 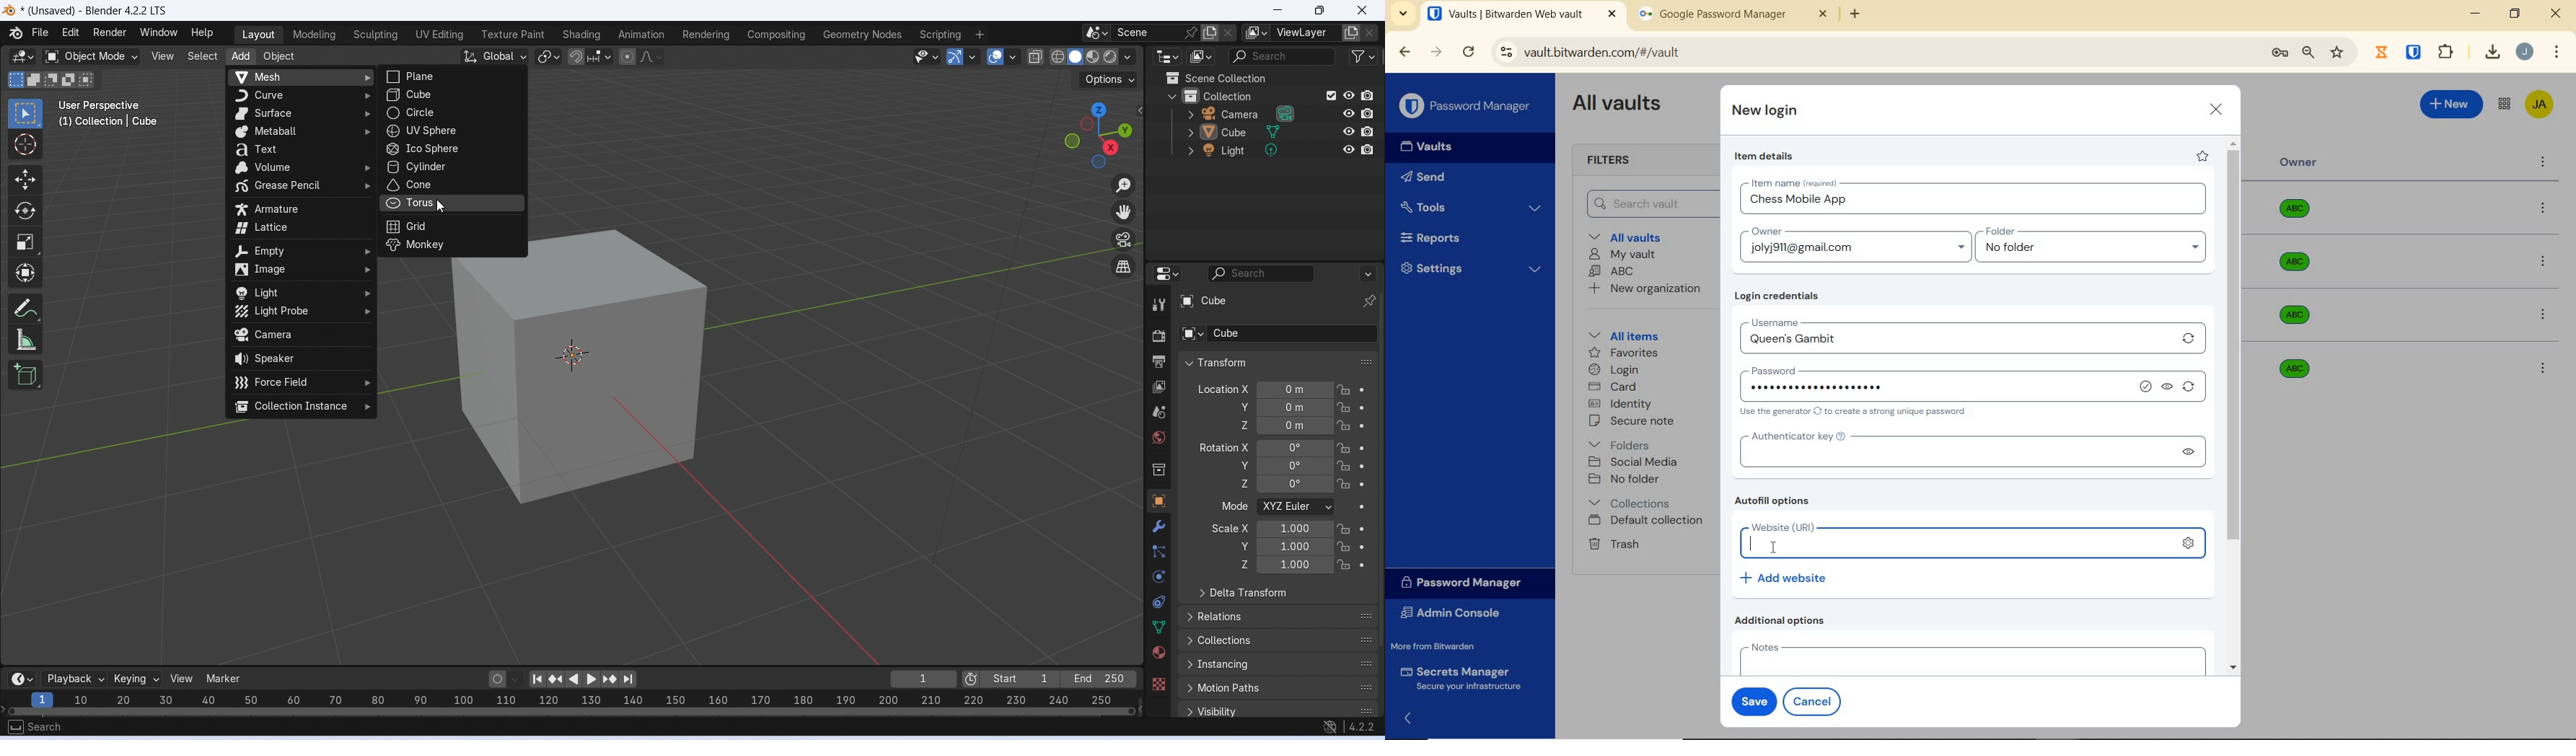 I want to click on Play animation, so click(x=572, y=679).